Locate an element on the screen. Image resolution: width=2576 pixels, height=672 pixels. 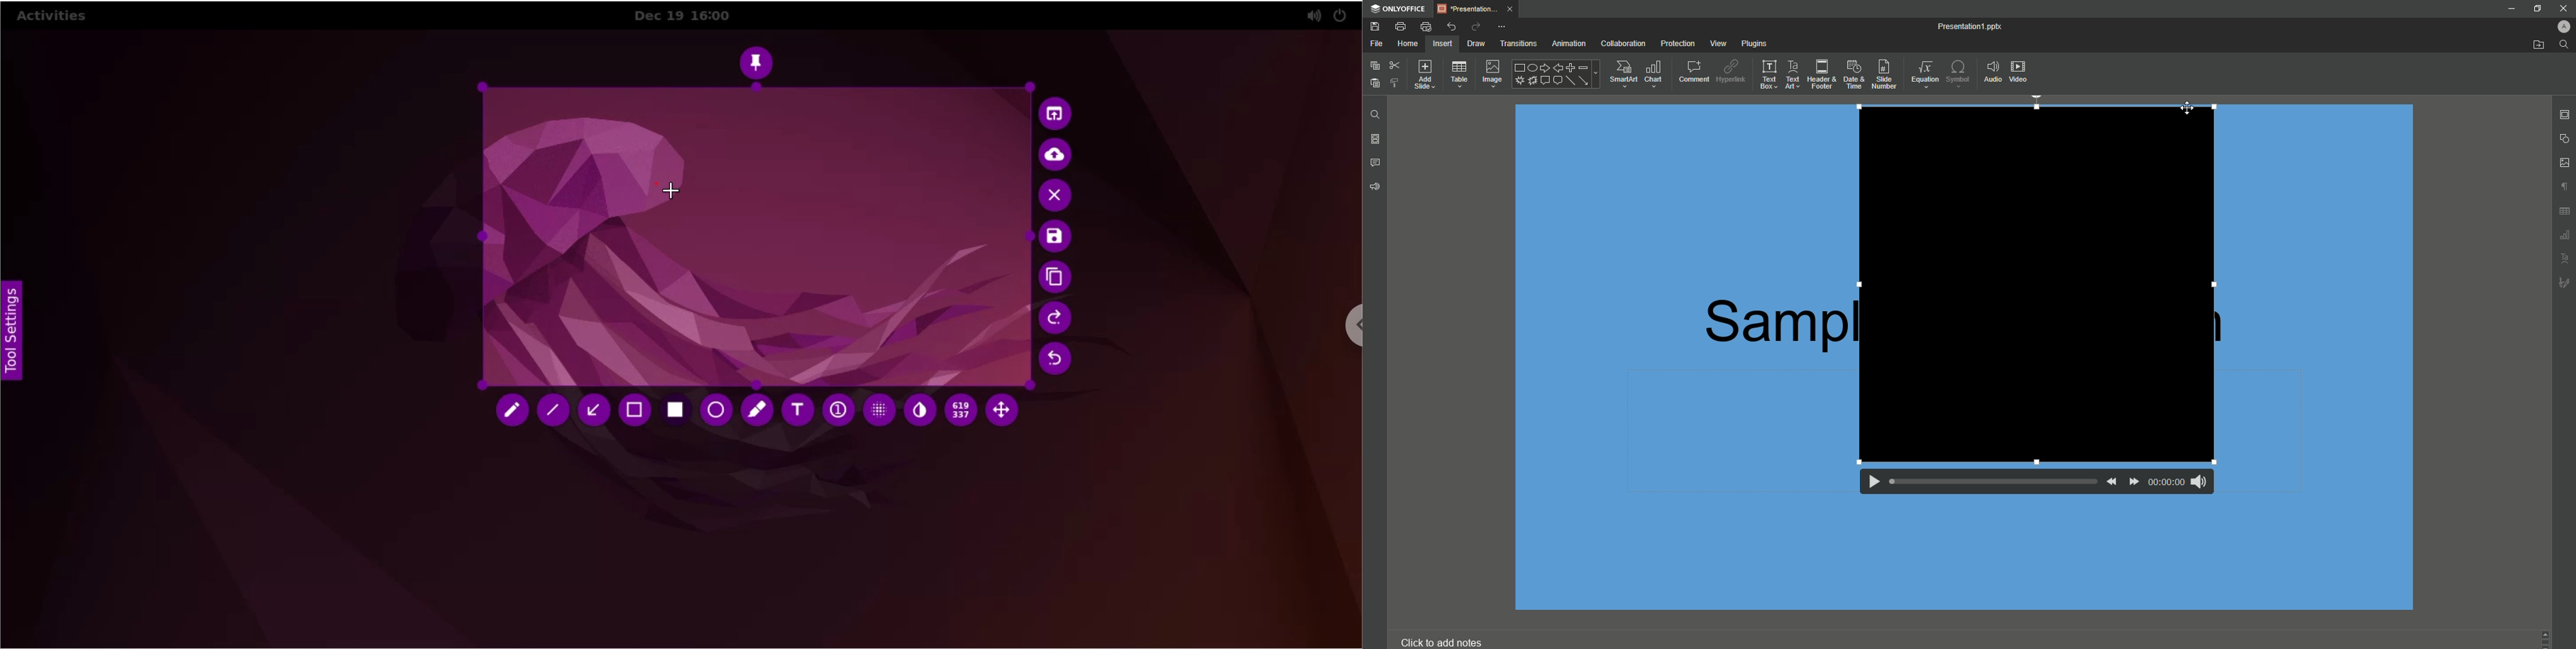
Text Art is located at coordinates (1792, 75).